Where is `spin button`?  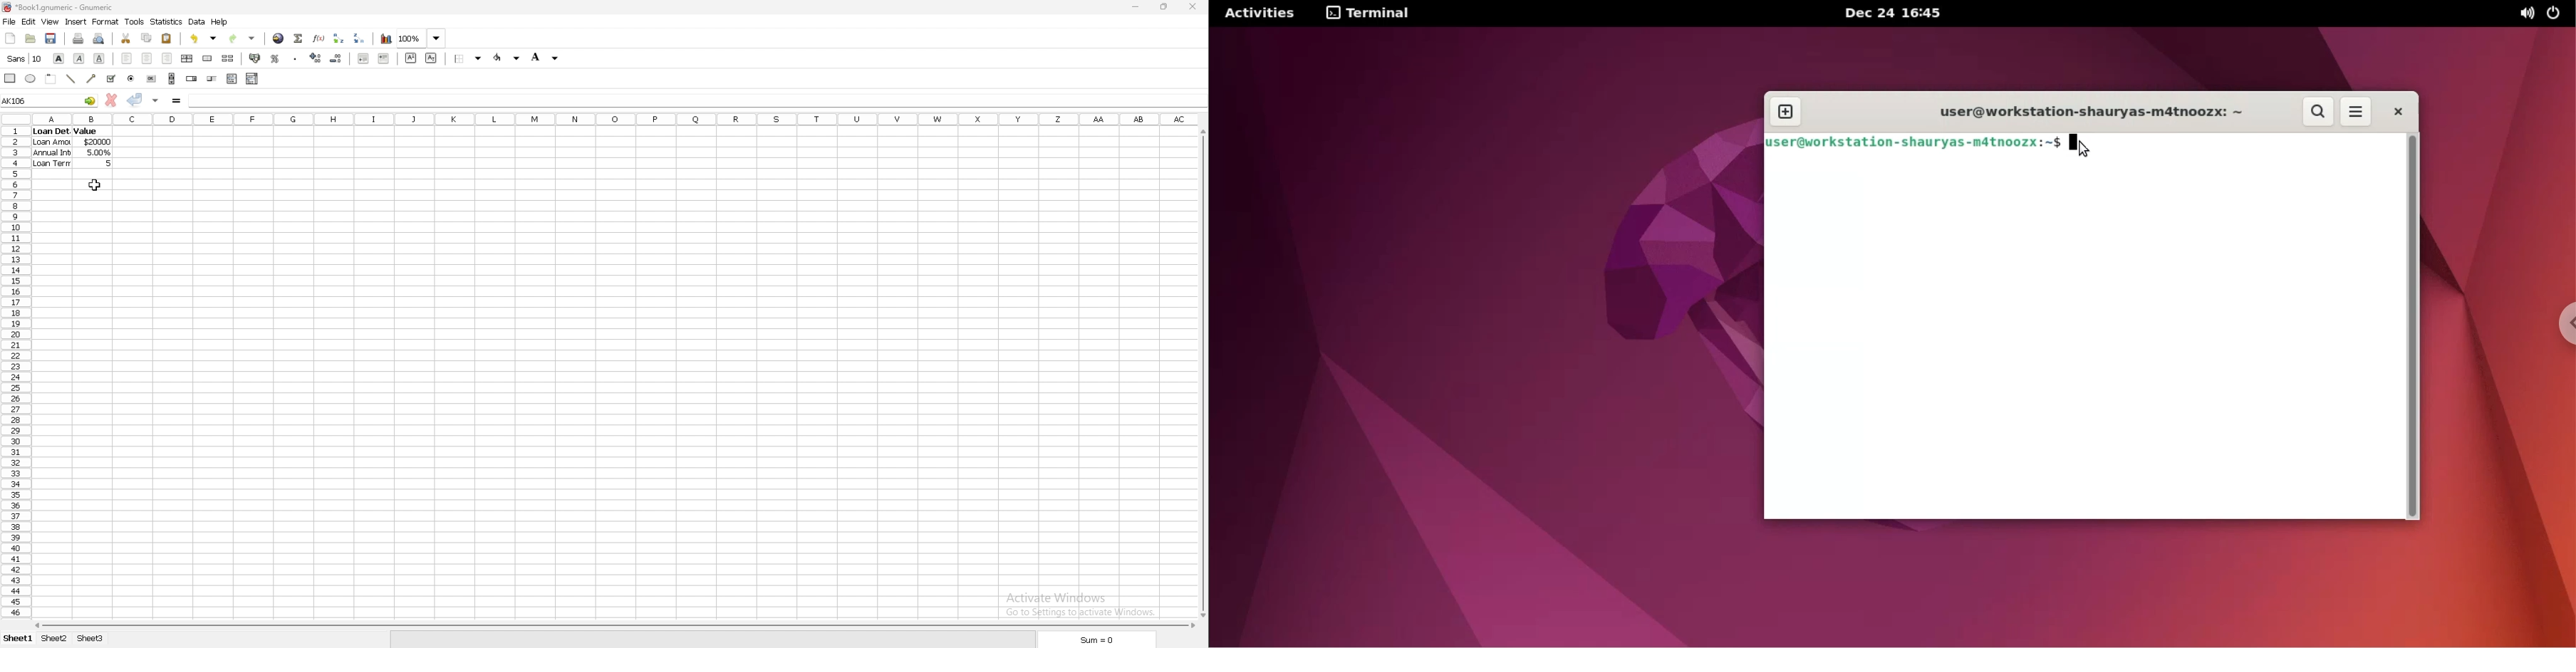 spin button is located at coordinates (192, 78).